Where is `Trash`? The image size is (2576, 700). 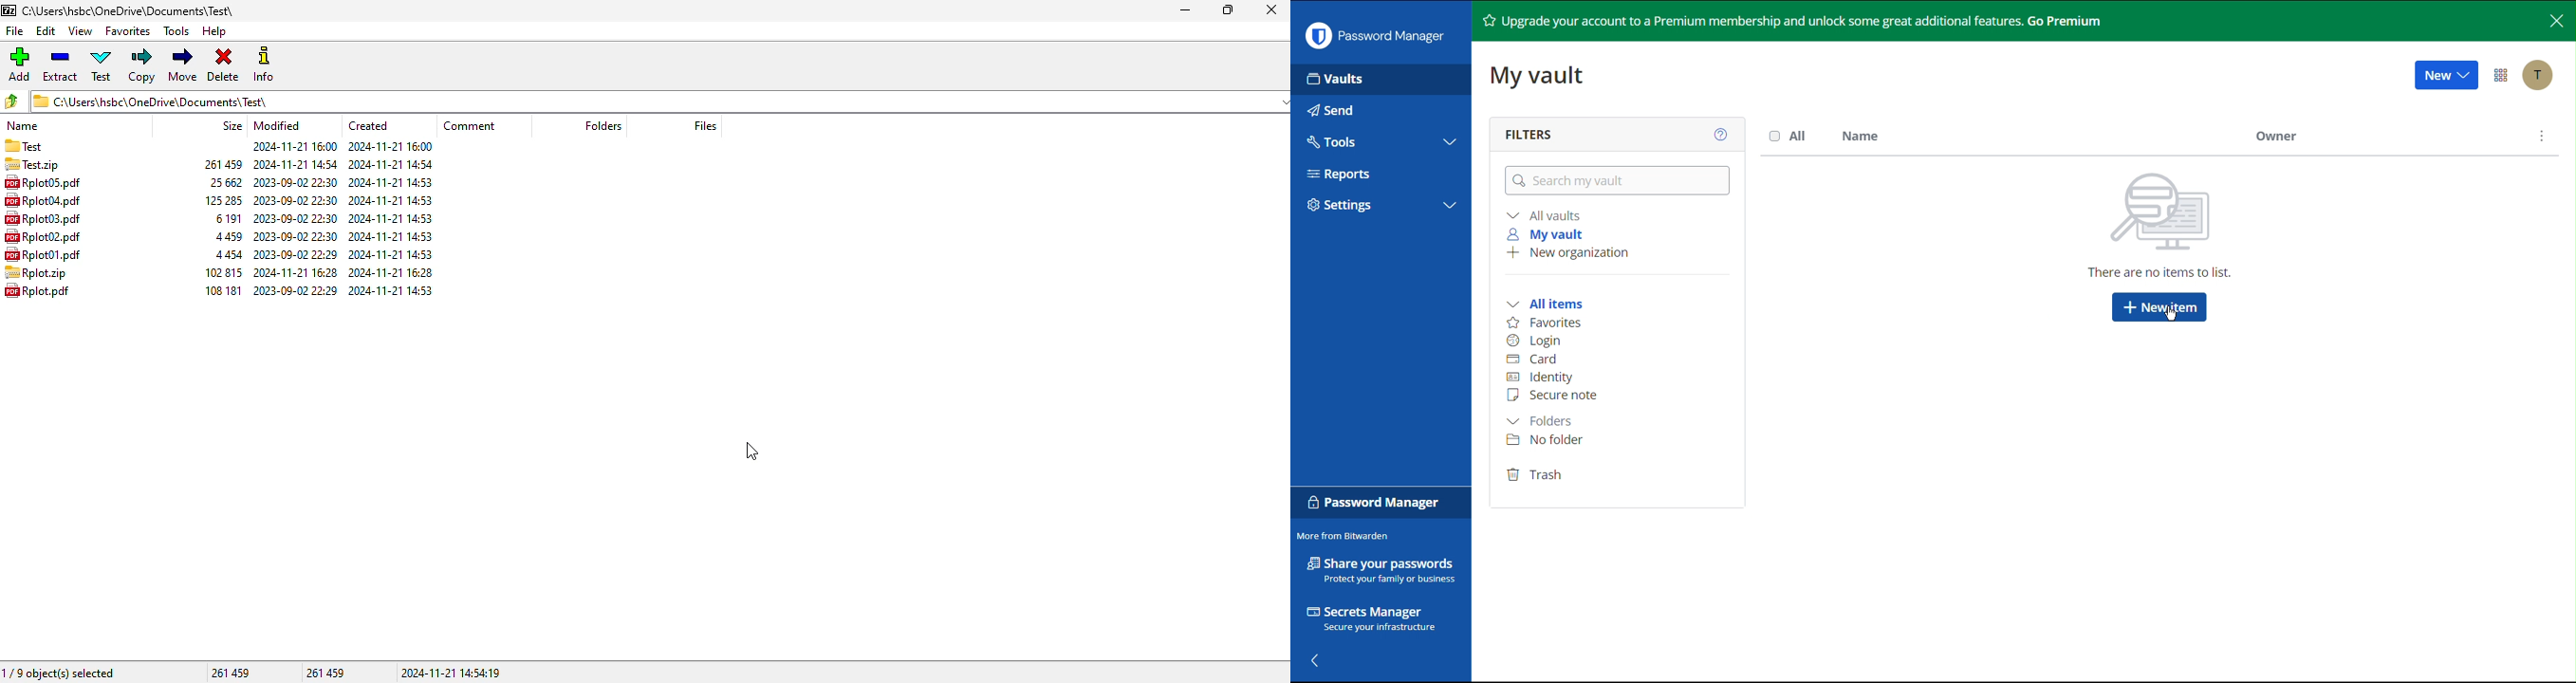 Trash is located at coordinates (1537, 475).